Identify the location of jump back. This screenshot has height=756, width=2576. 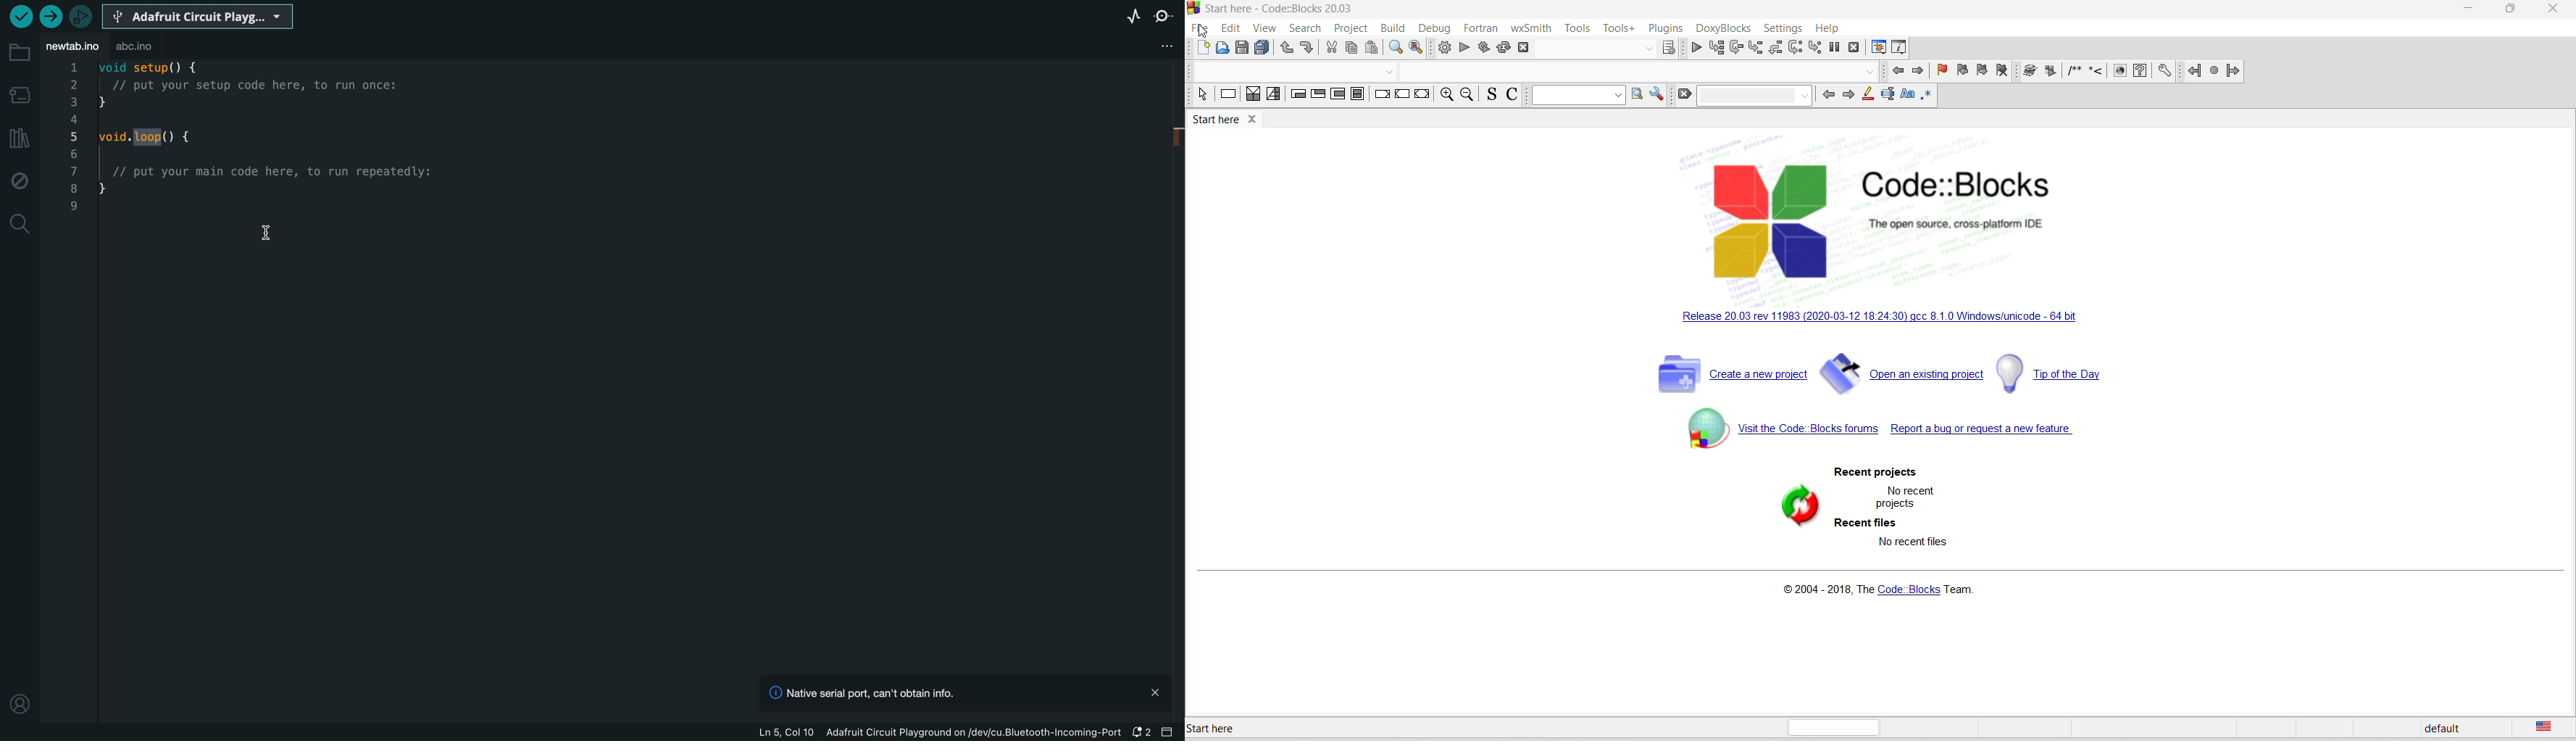
(2196, 72).